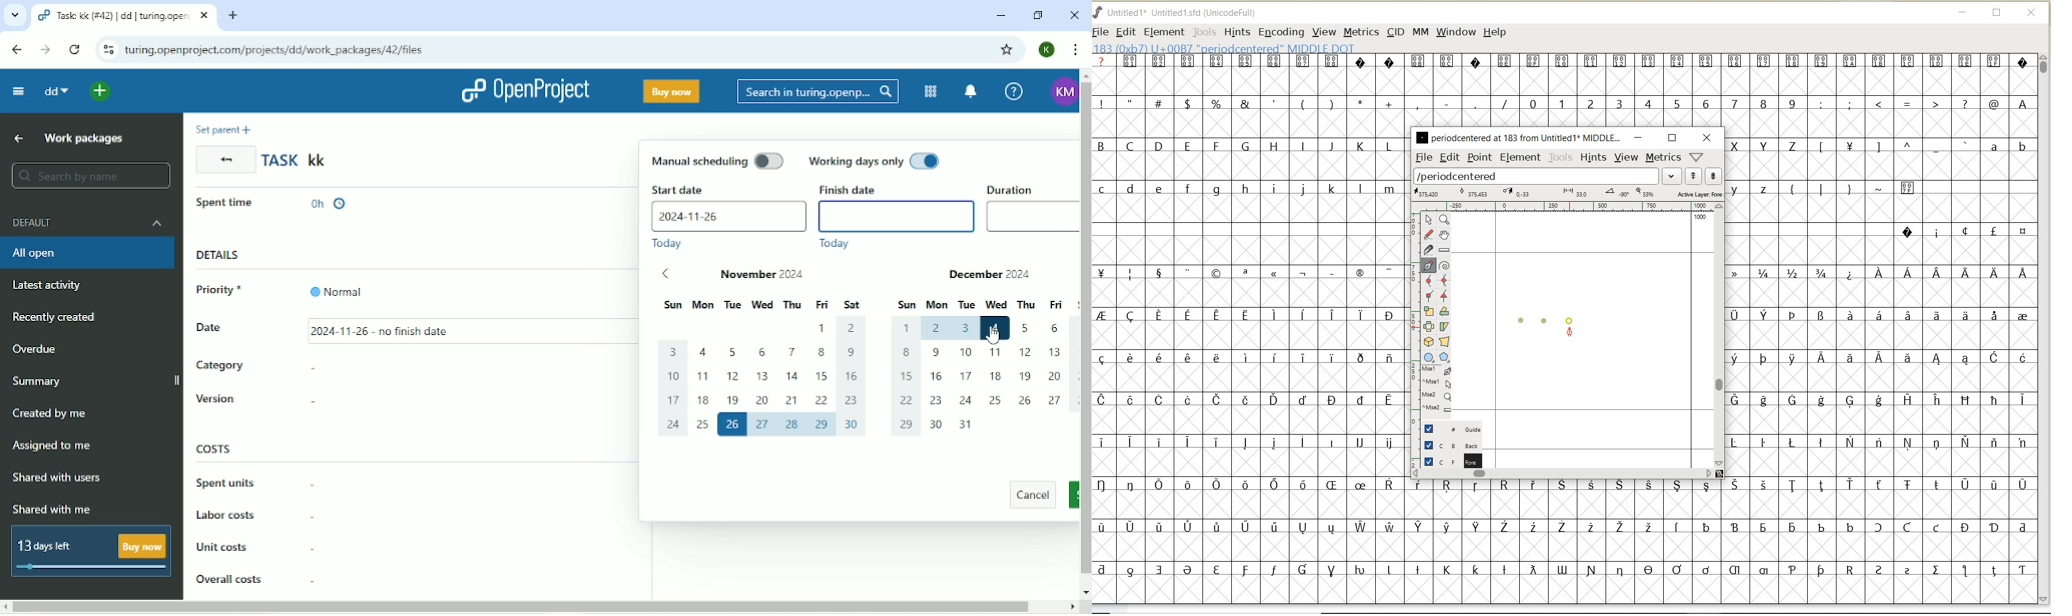 The image size is (2072, 616). I want to click on 0h, so click(329, 200).